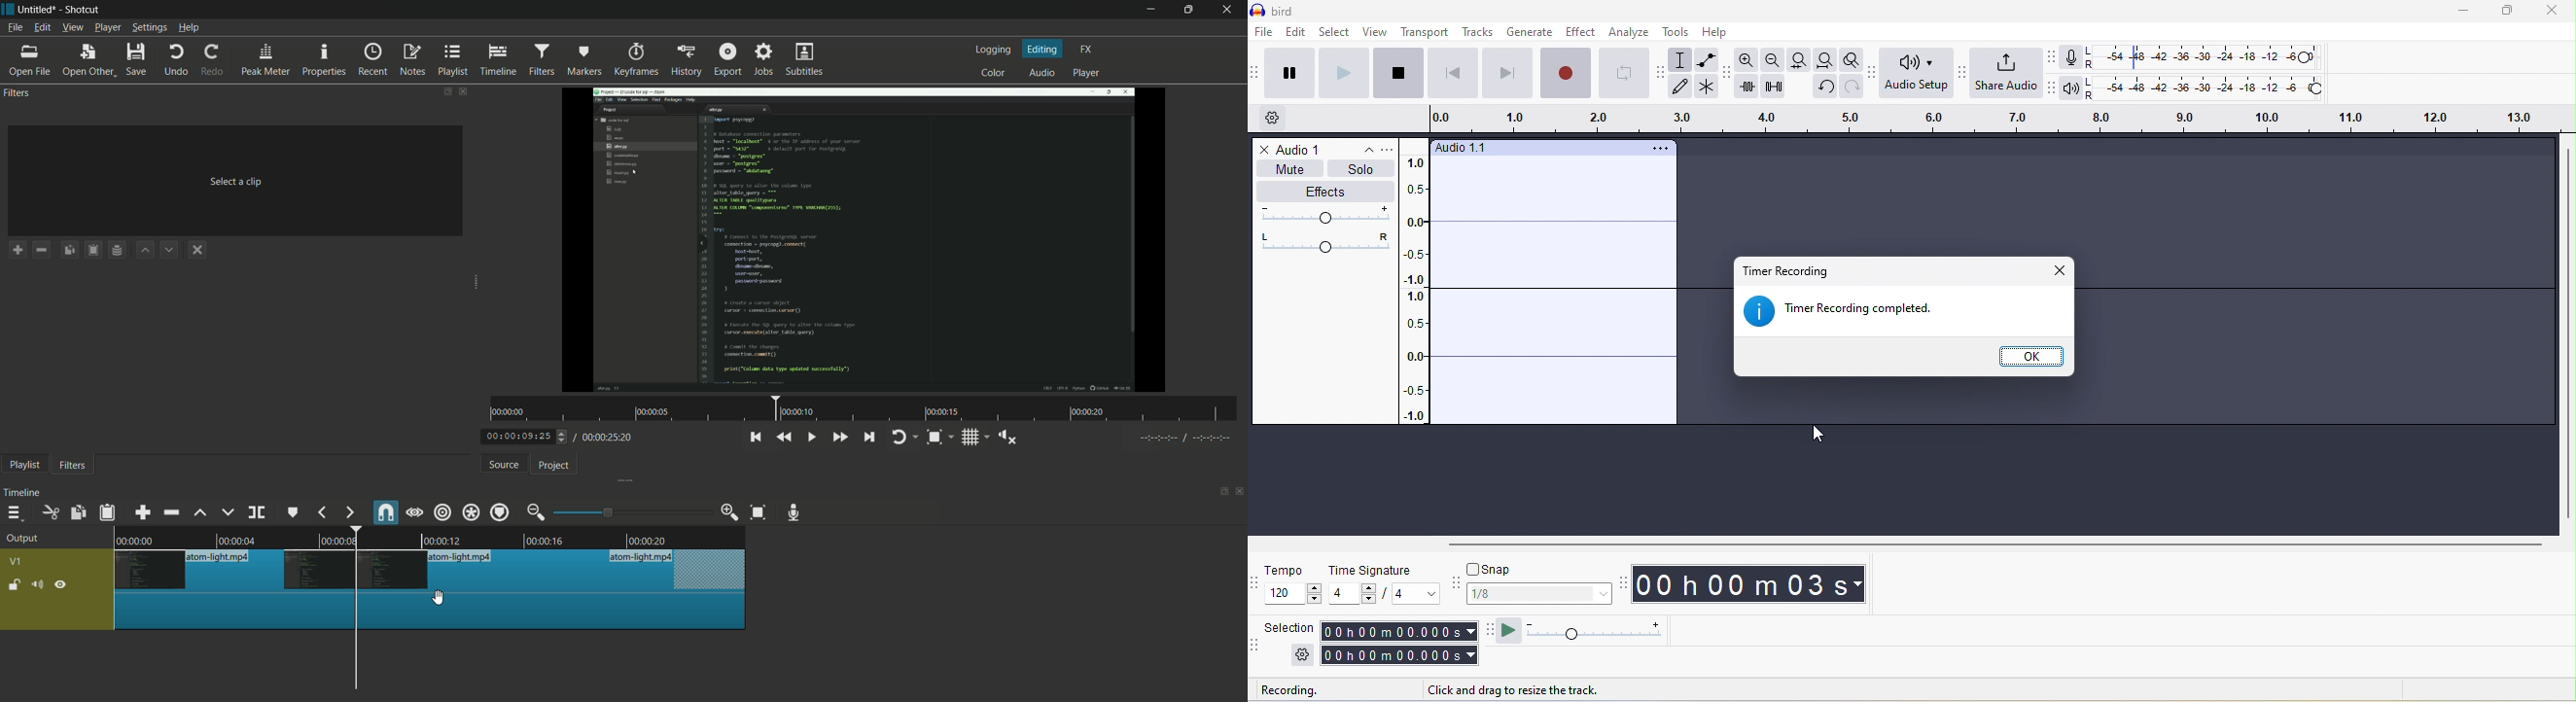 The height and width of the screenshot is (728, 2576). Describe the element at coordinates (606, 437) in the screenshot. I see `total time` at that location.